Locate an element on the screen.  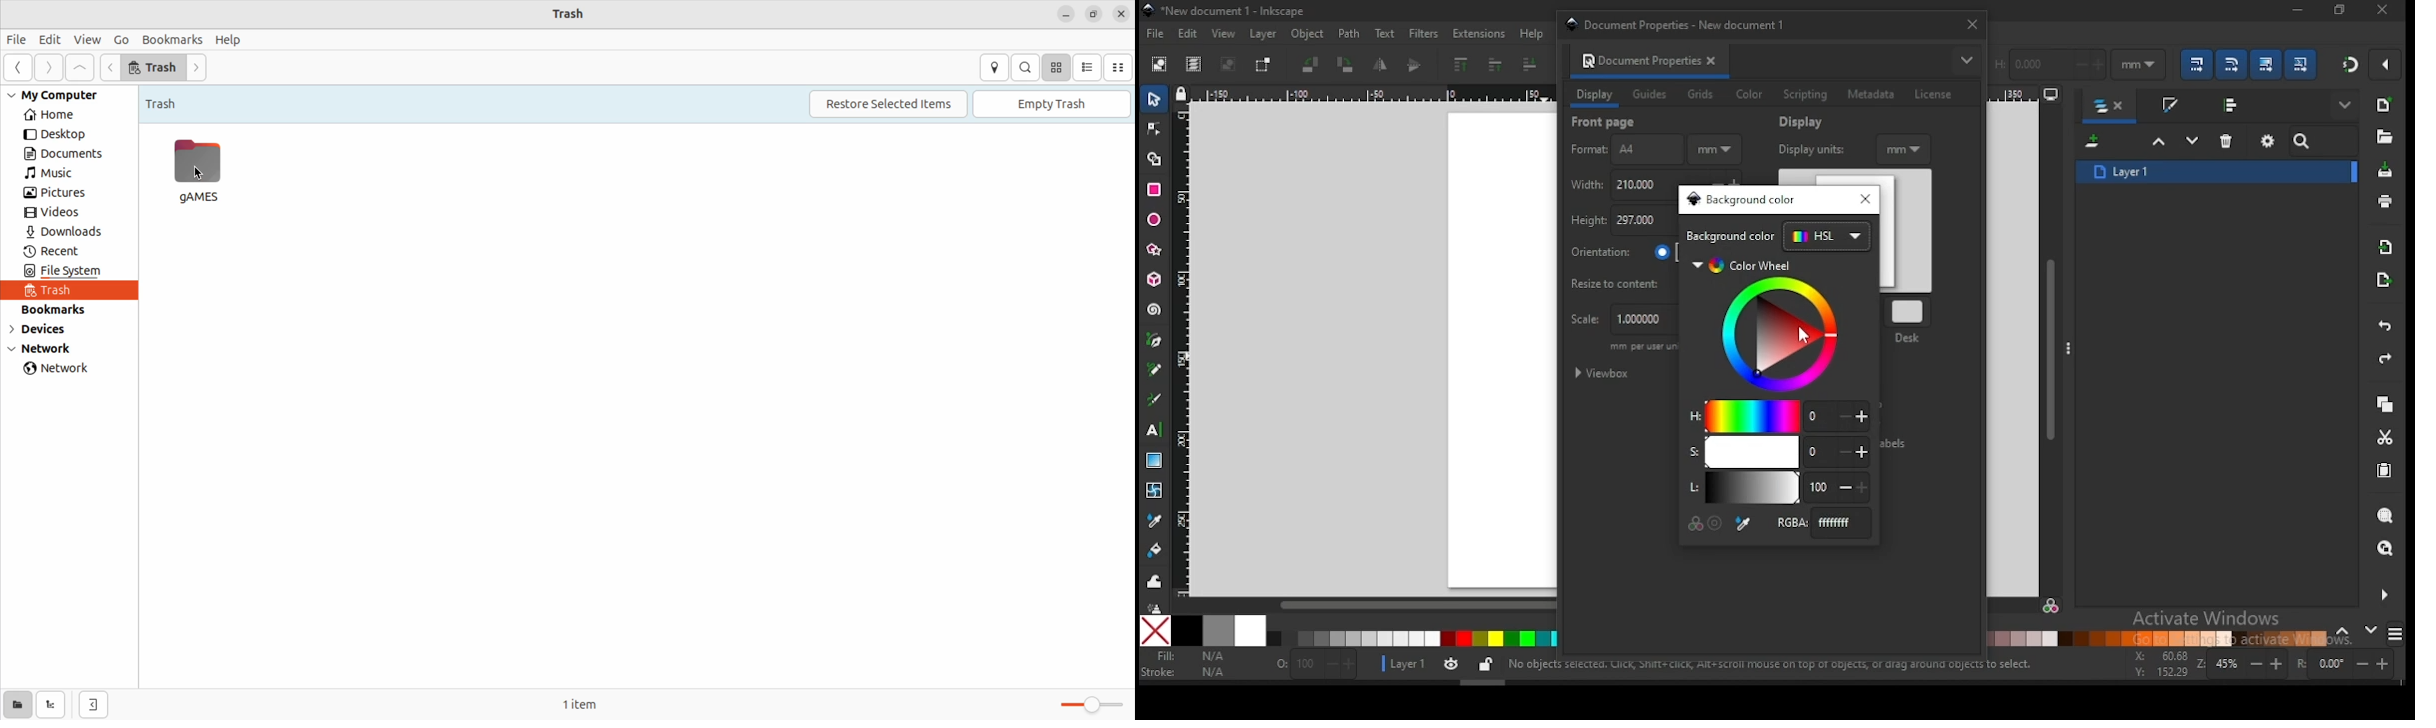
lower selection one step is located at coordinates (2192, 141).